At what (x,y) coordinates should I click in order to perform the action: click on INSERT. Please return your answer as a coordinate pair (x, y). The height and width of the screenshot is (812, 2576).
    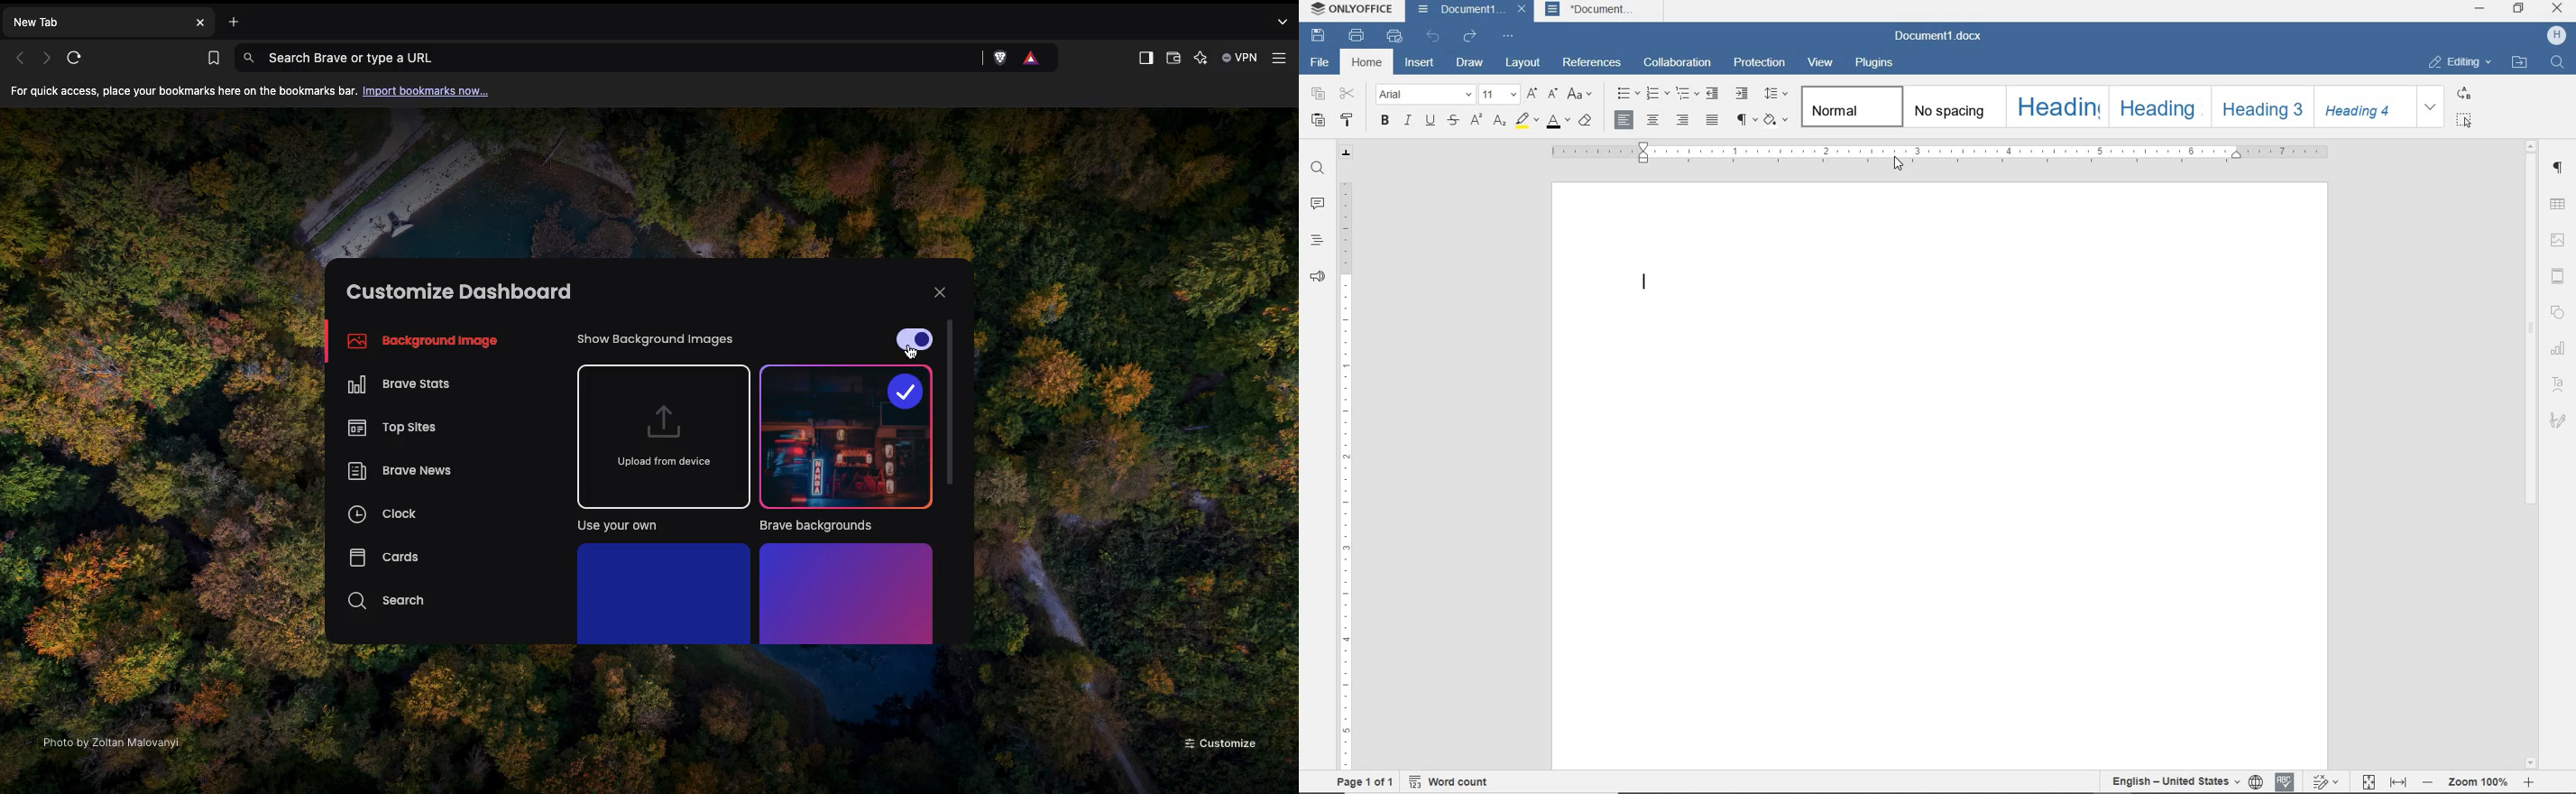
    Looking at the image, I should click on (1420, 64).